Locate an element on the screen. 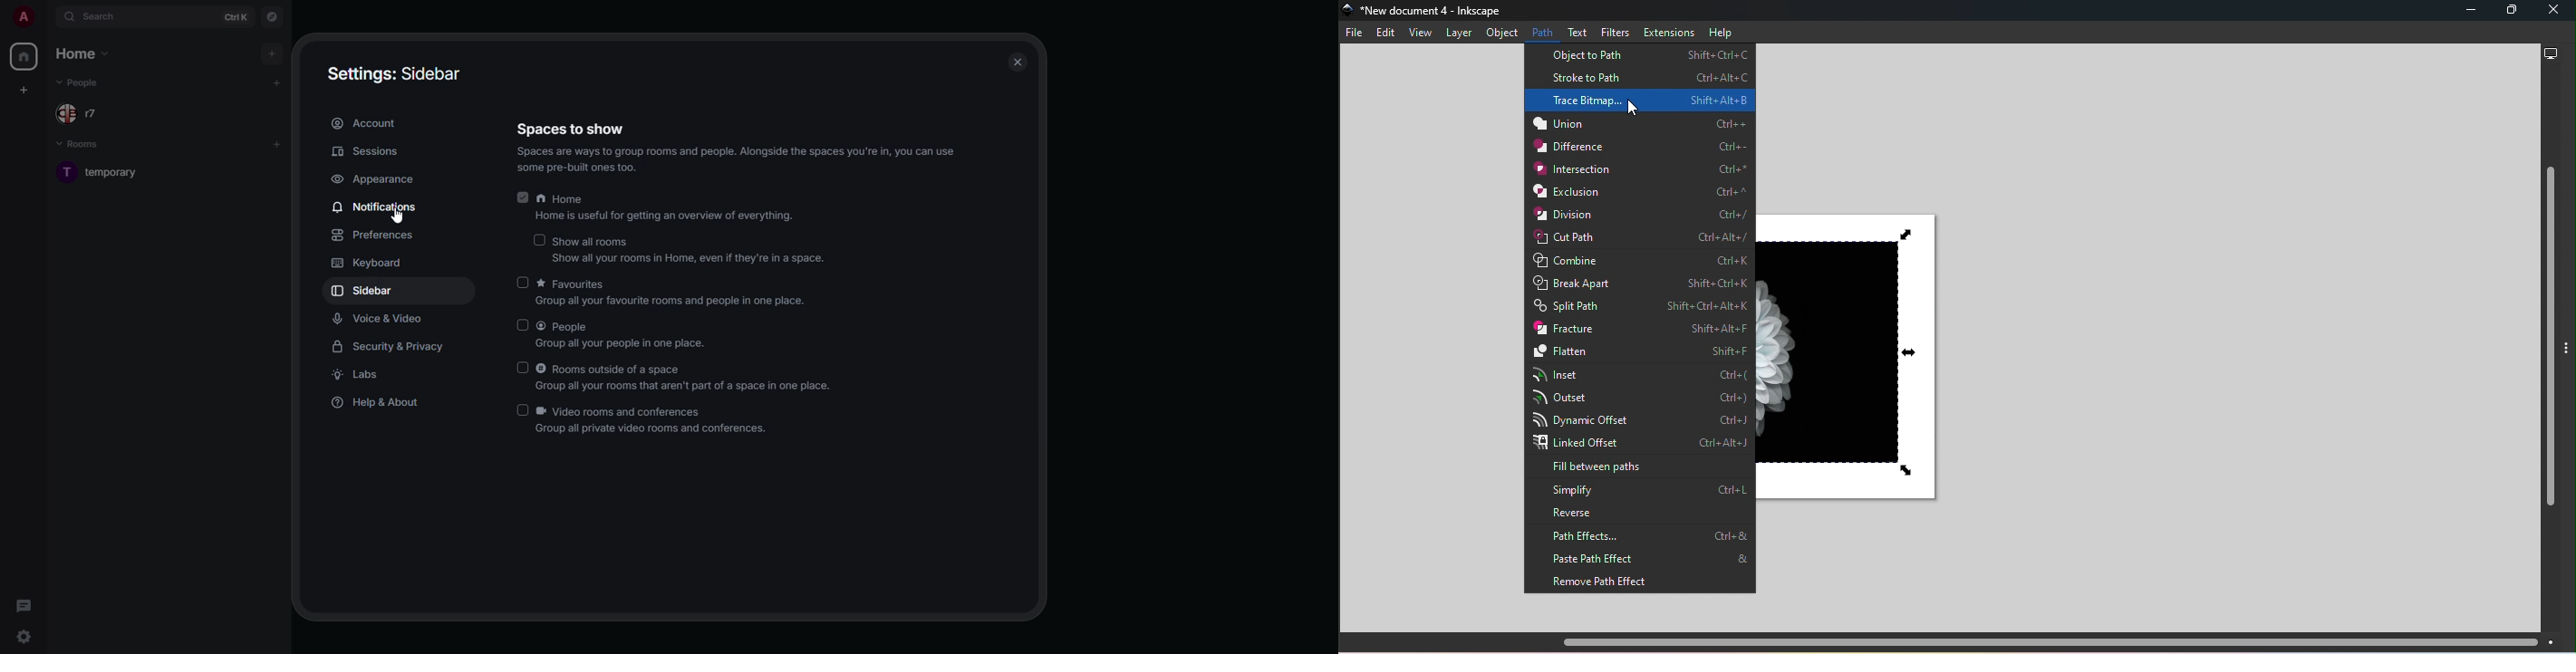 The width and height of the screenshot is (2576, 672). Flatten is located at coordinates (1641, 353).